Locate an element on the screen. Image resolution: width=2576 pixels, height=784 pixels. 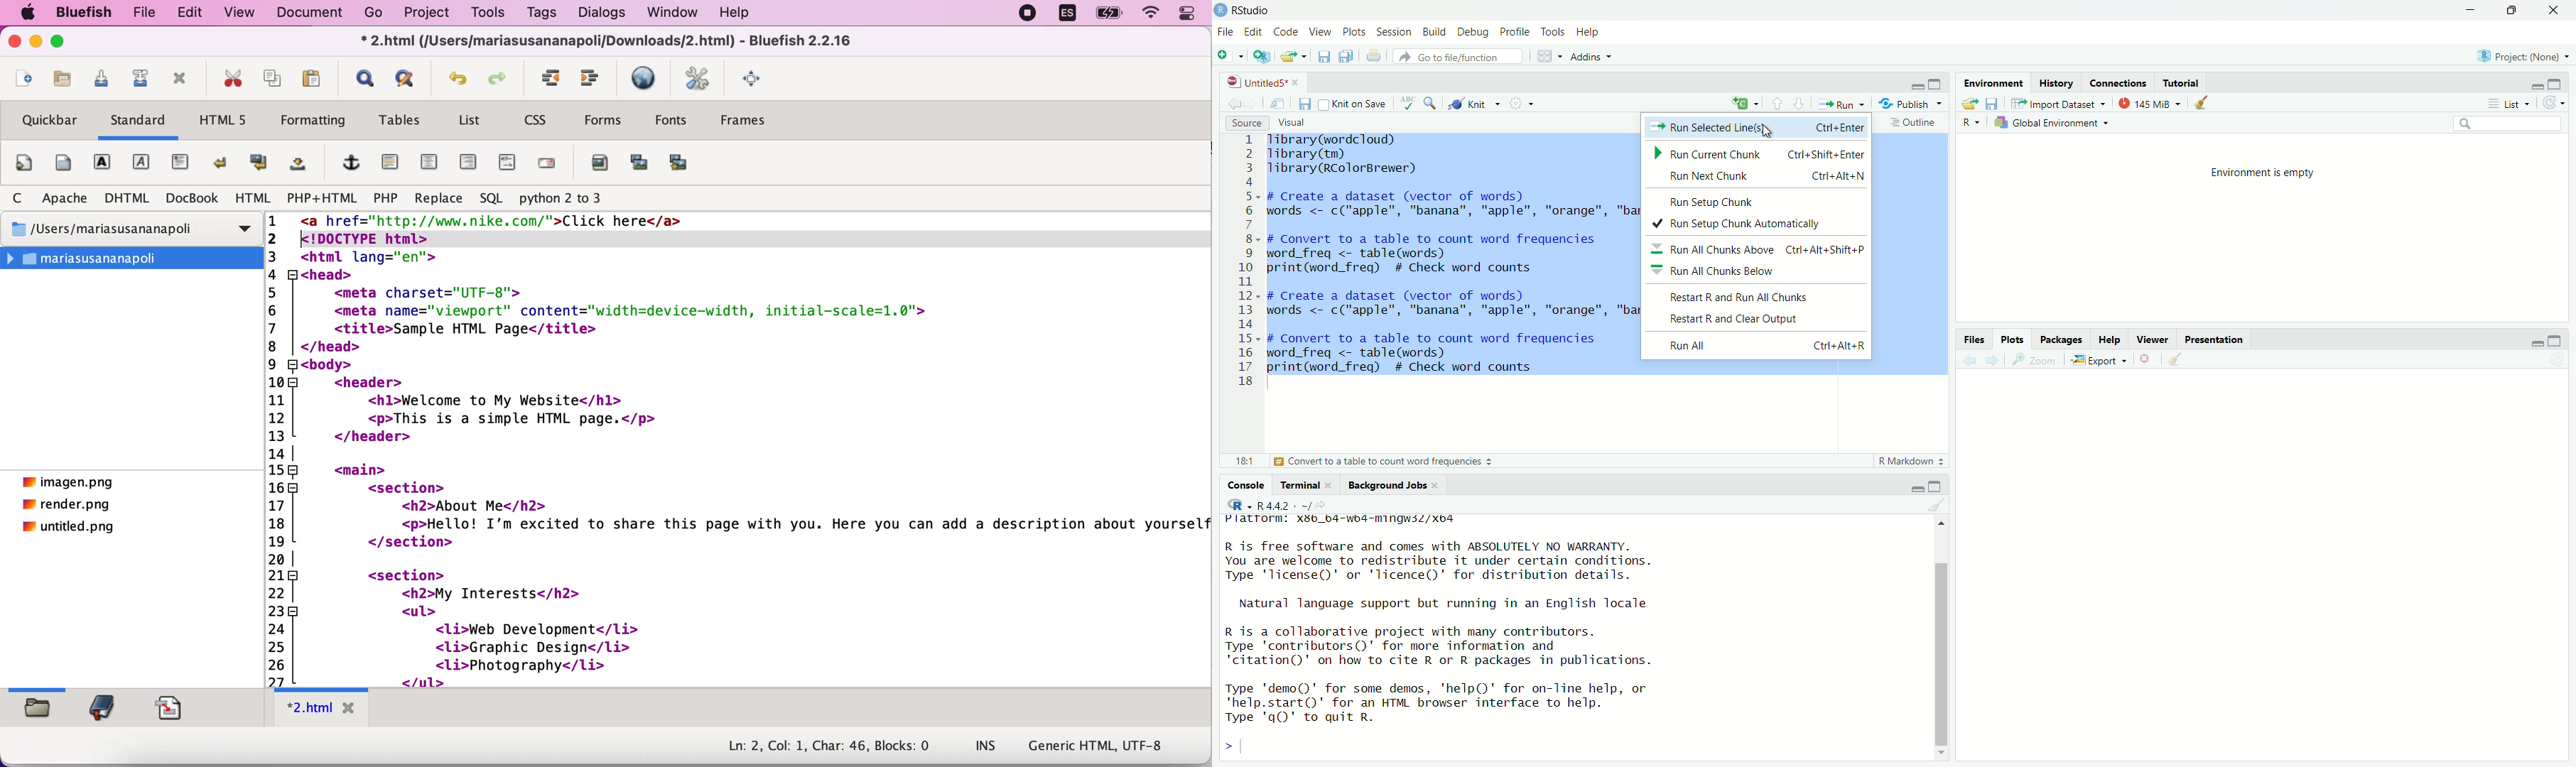
Run All is located at coordinates (1765, 345).